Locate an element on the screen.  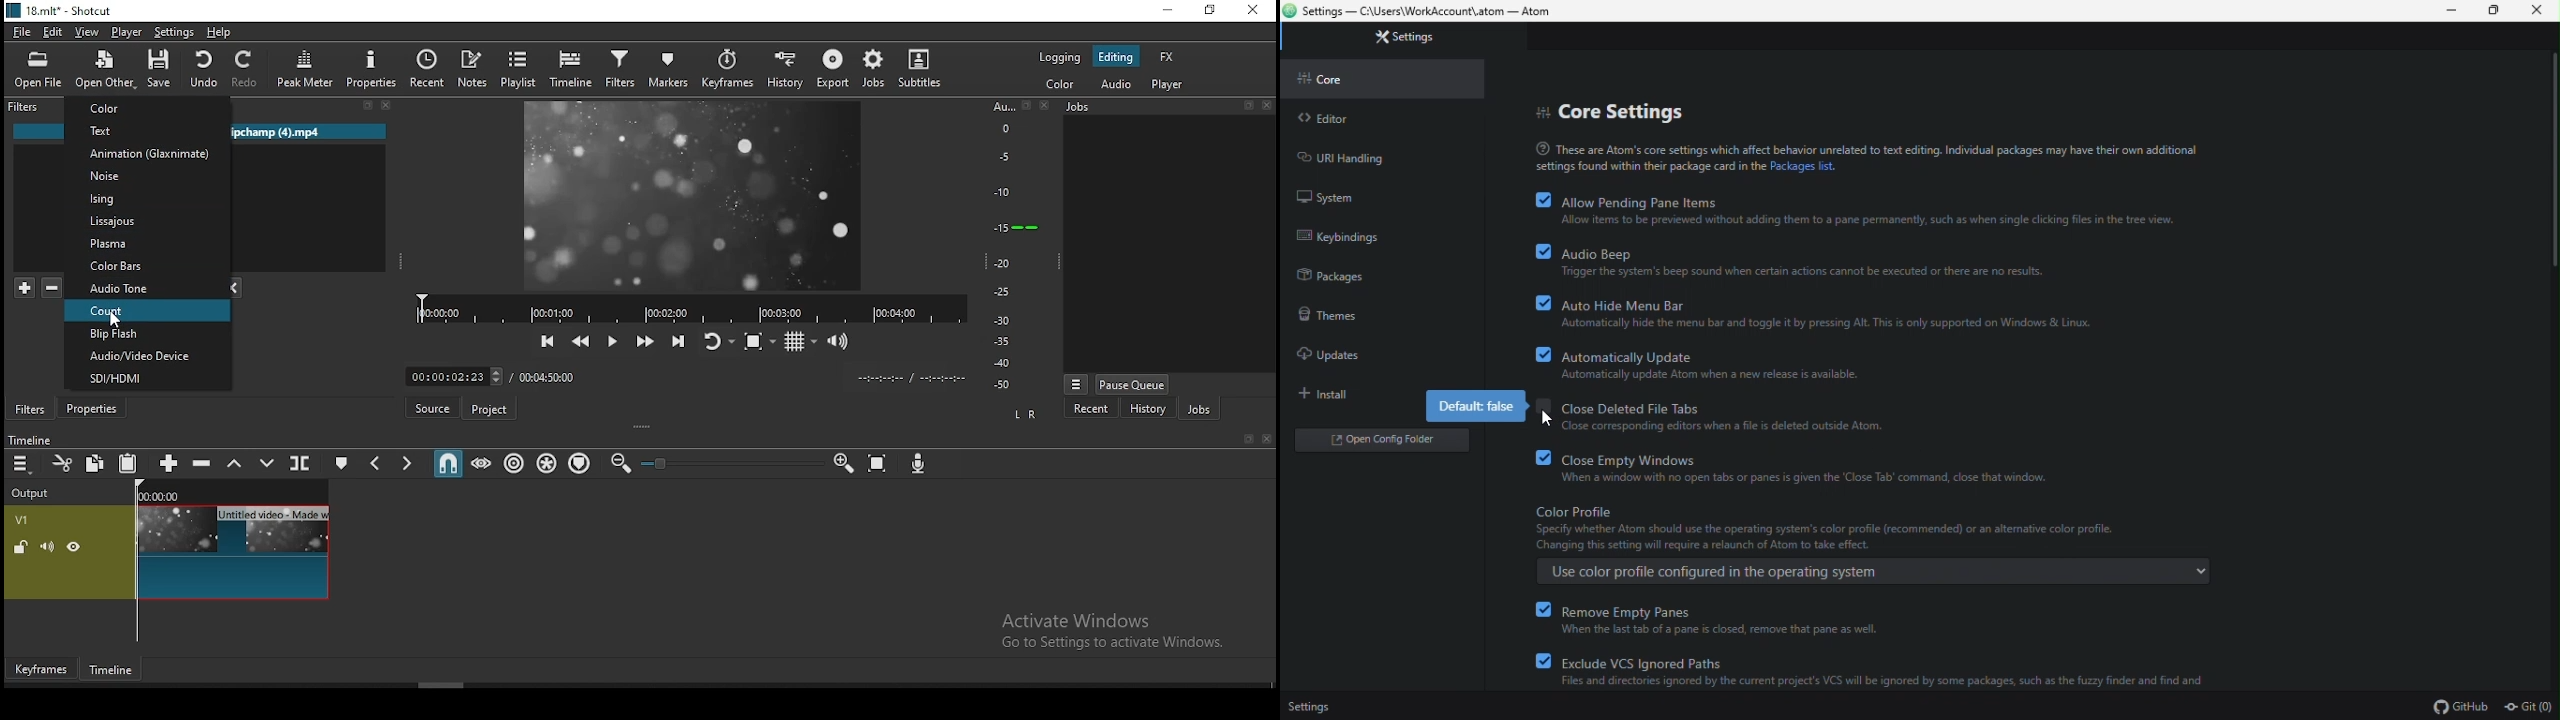
player is located at coordinates (1170, 86).